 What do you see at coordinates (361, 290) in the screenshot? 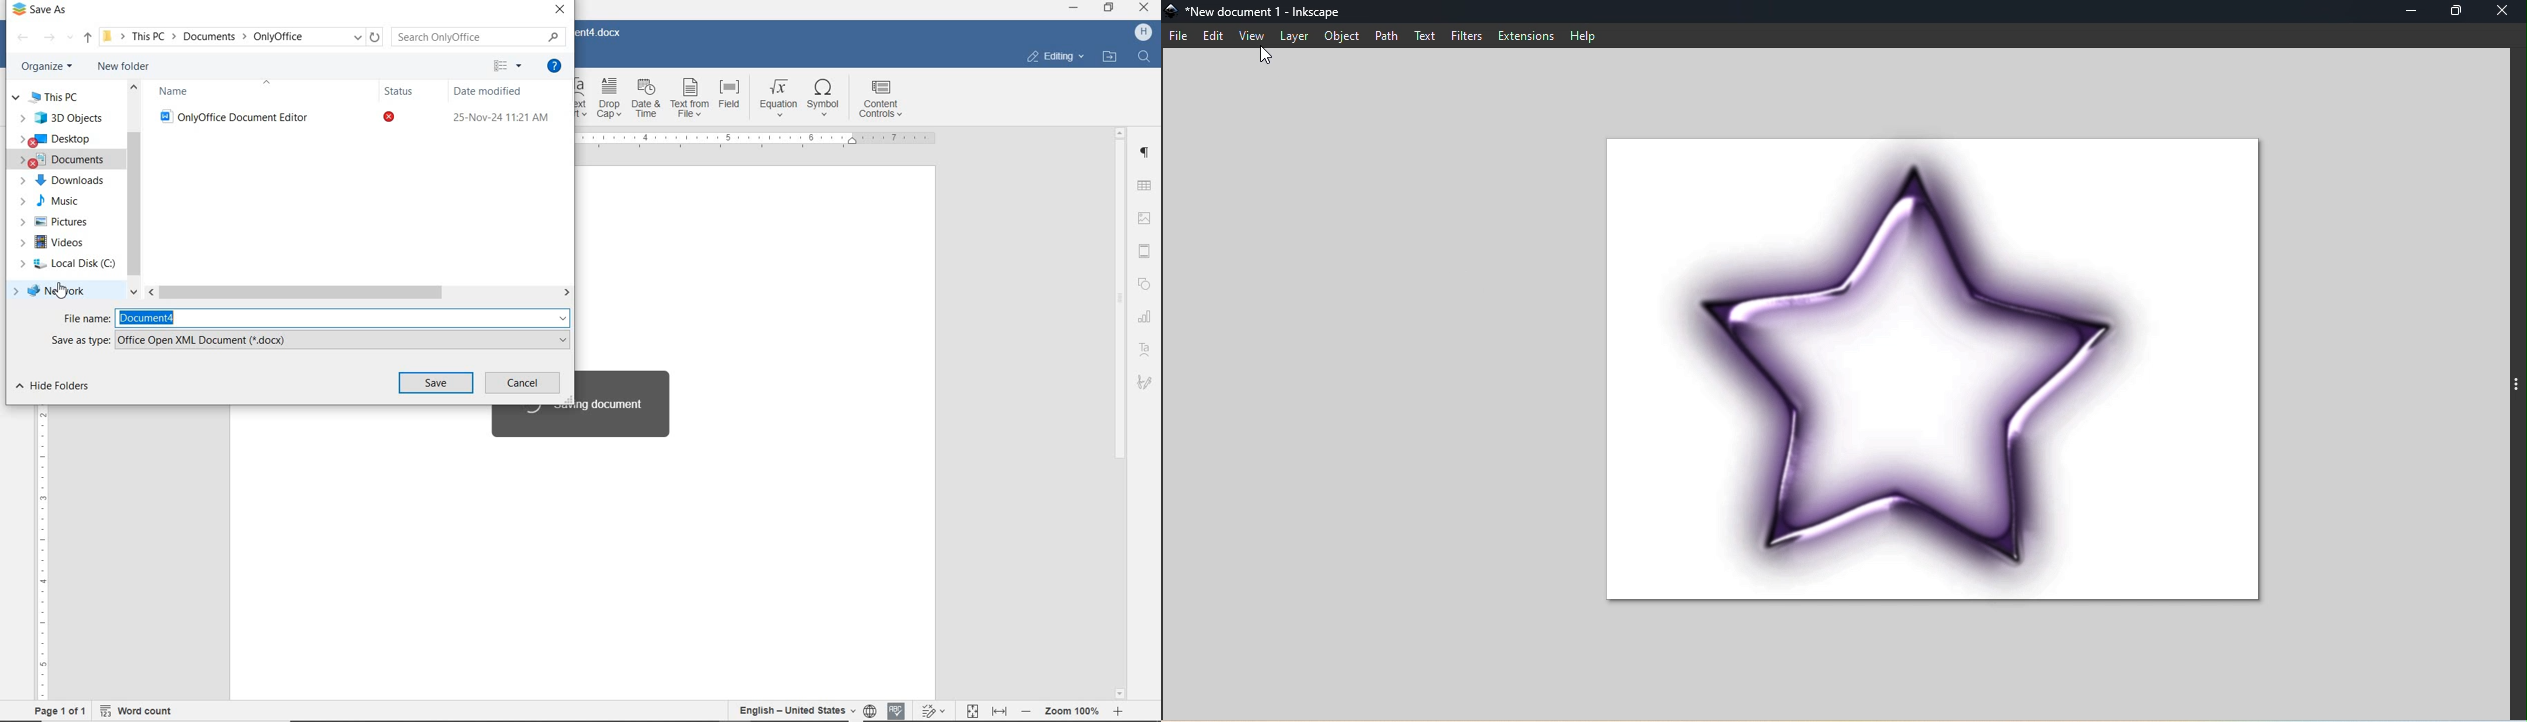
I see `scrollbar` at bounding box center [361, 290].